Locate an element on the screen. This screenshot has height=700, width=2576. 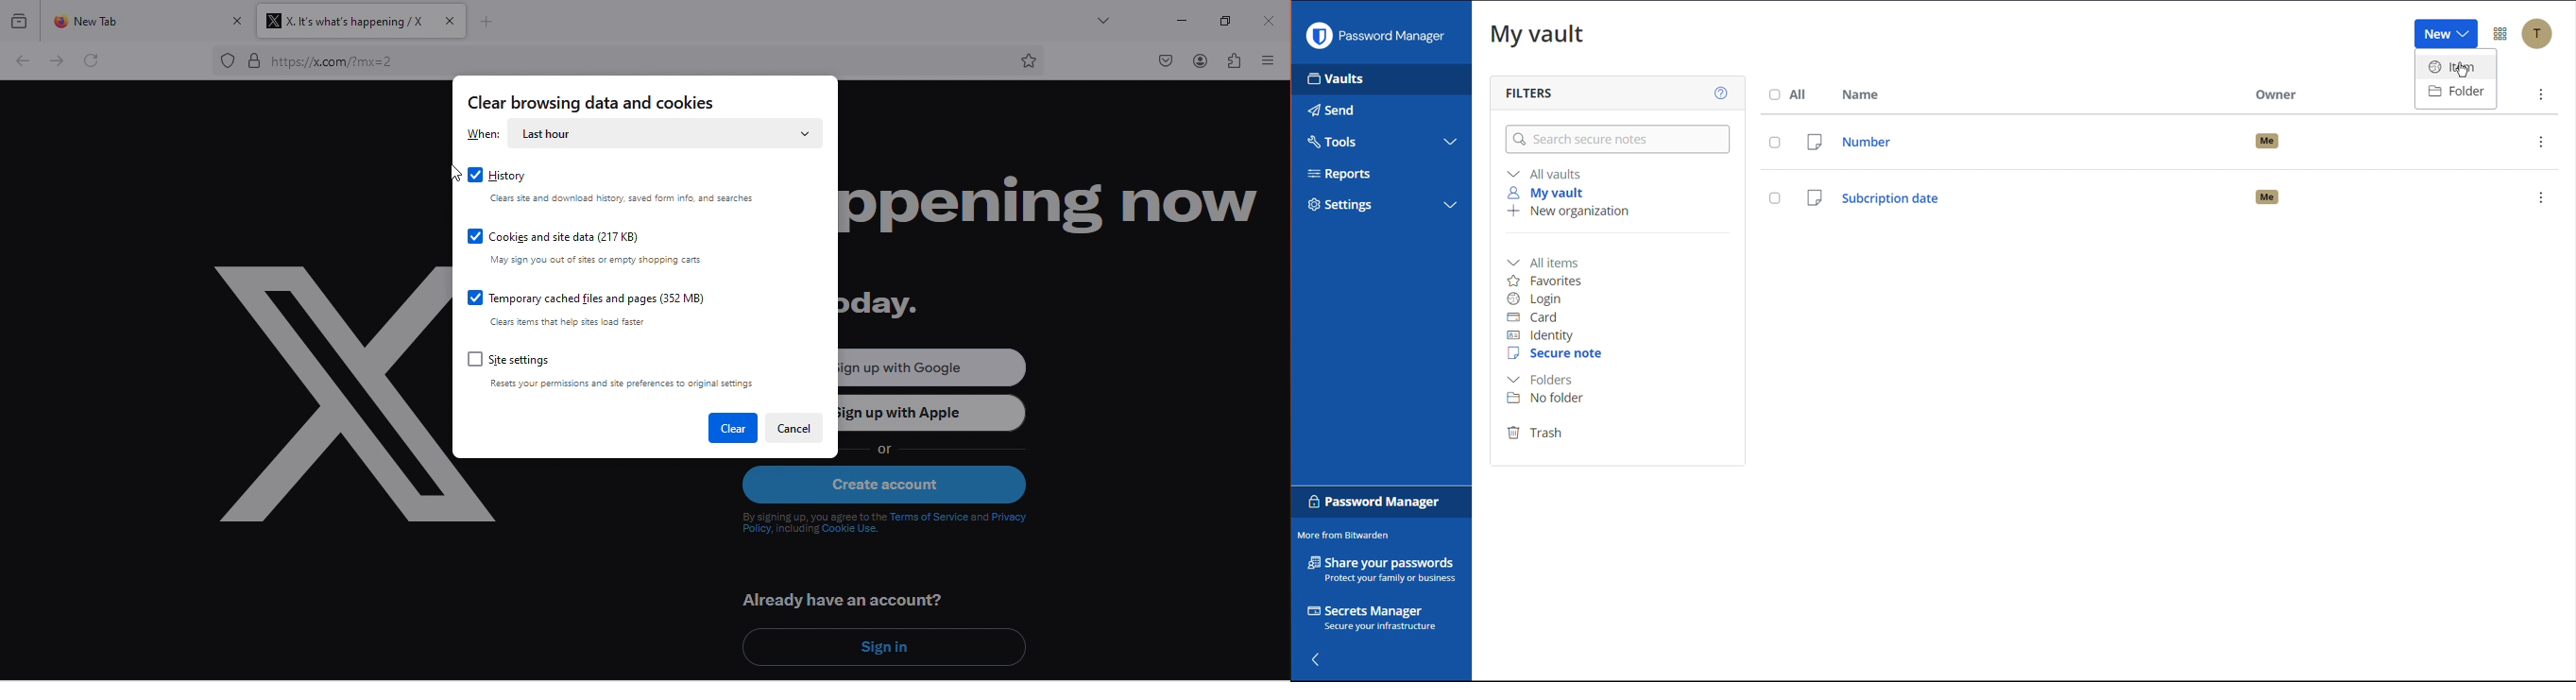
Folders is located at coordinates (1543, 380).